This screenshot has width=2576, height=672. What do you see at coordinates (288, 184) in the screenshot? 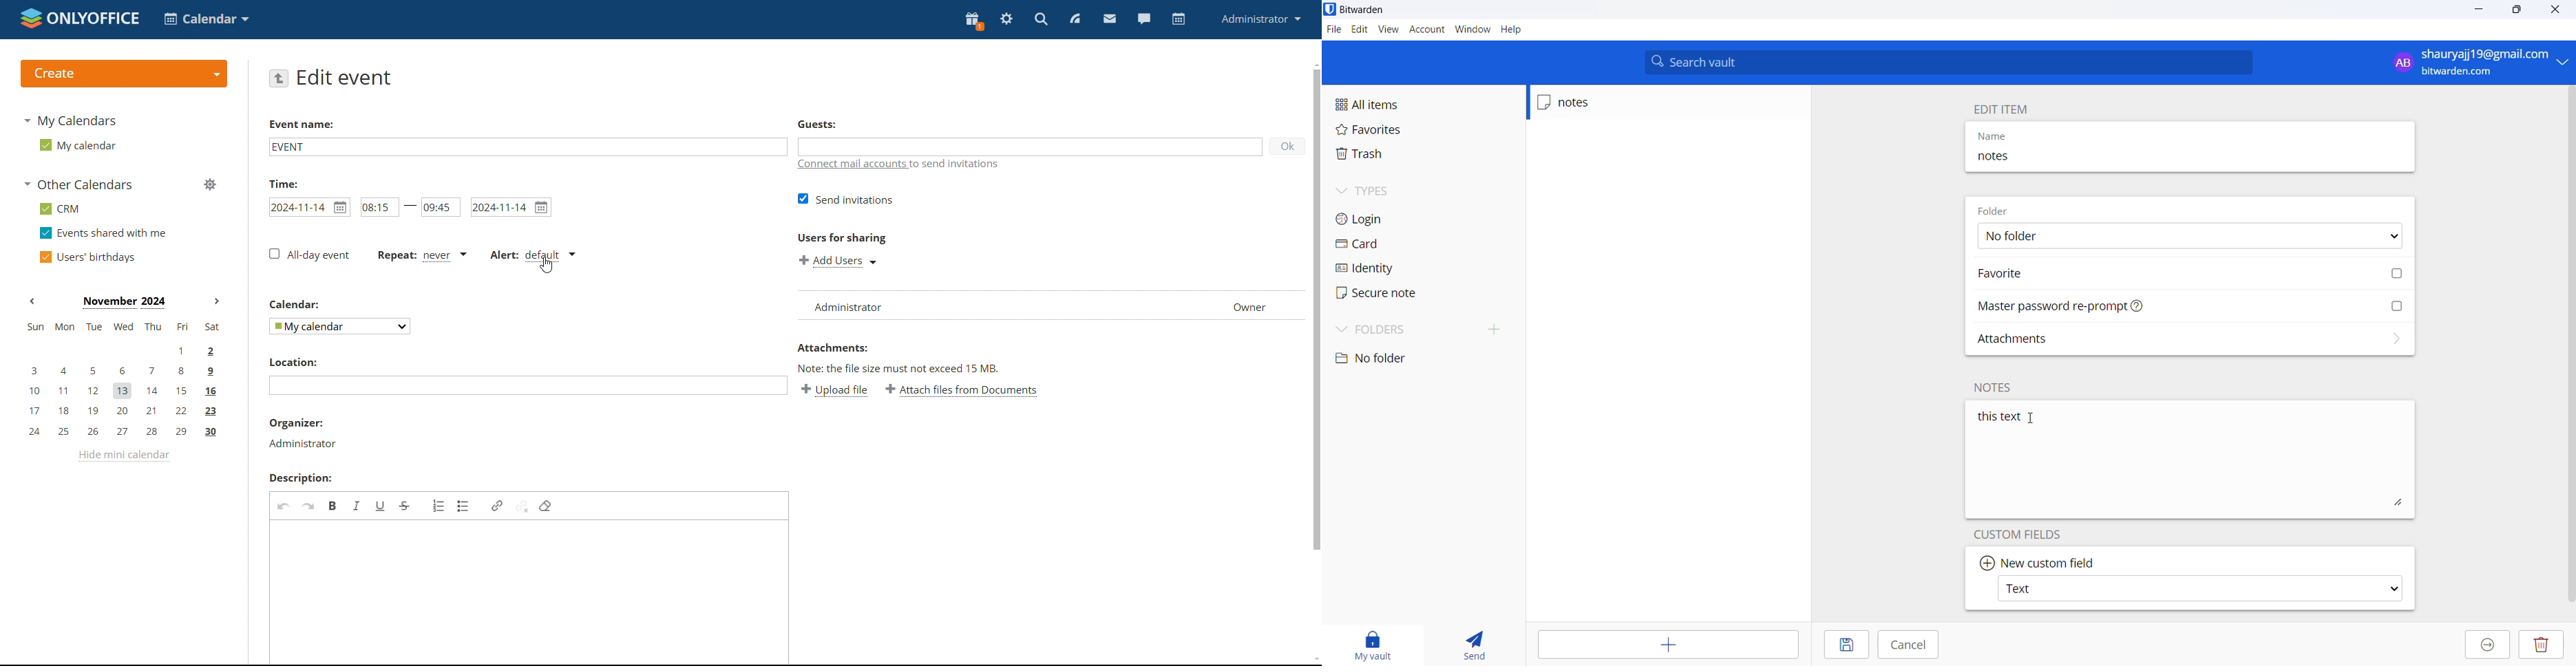
I see `time label` at bounding box center [288, 184].